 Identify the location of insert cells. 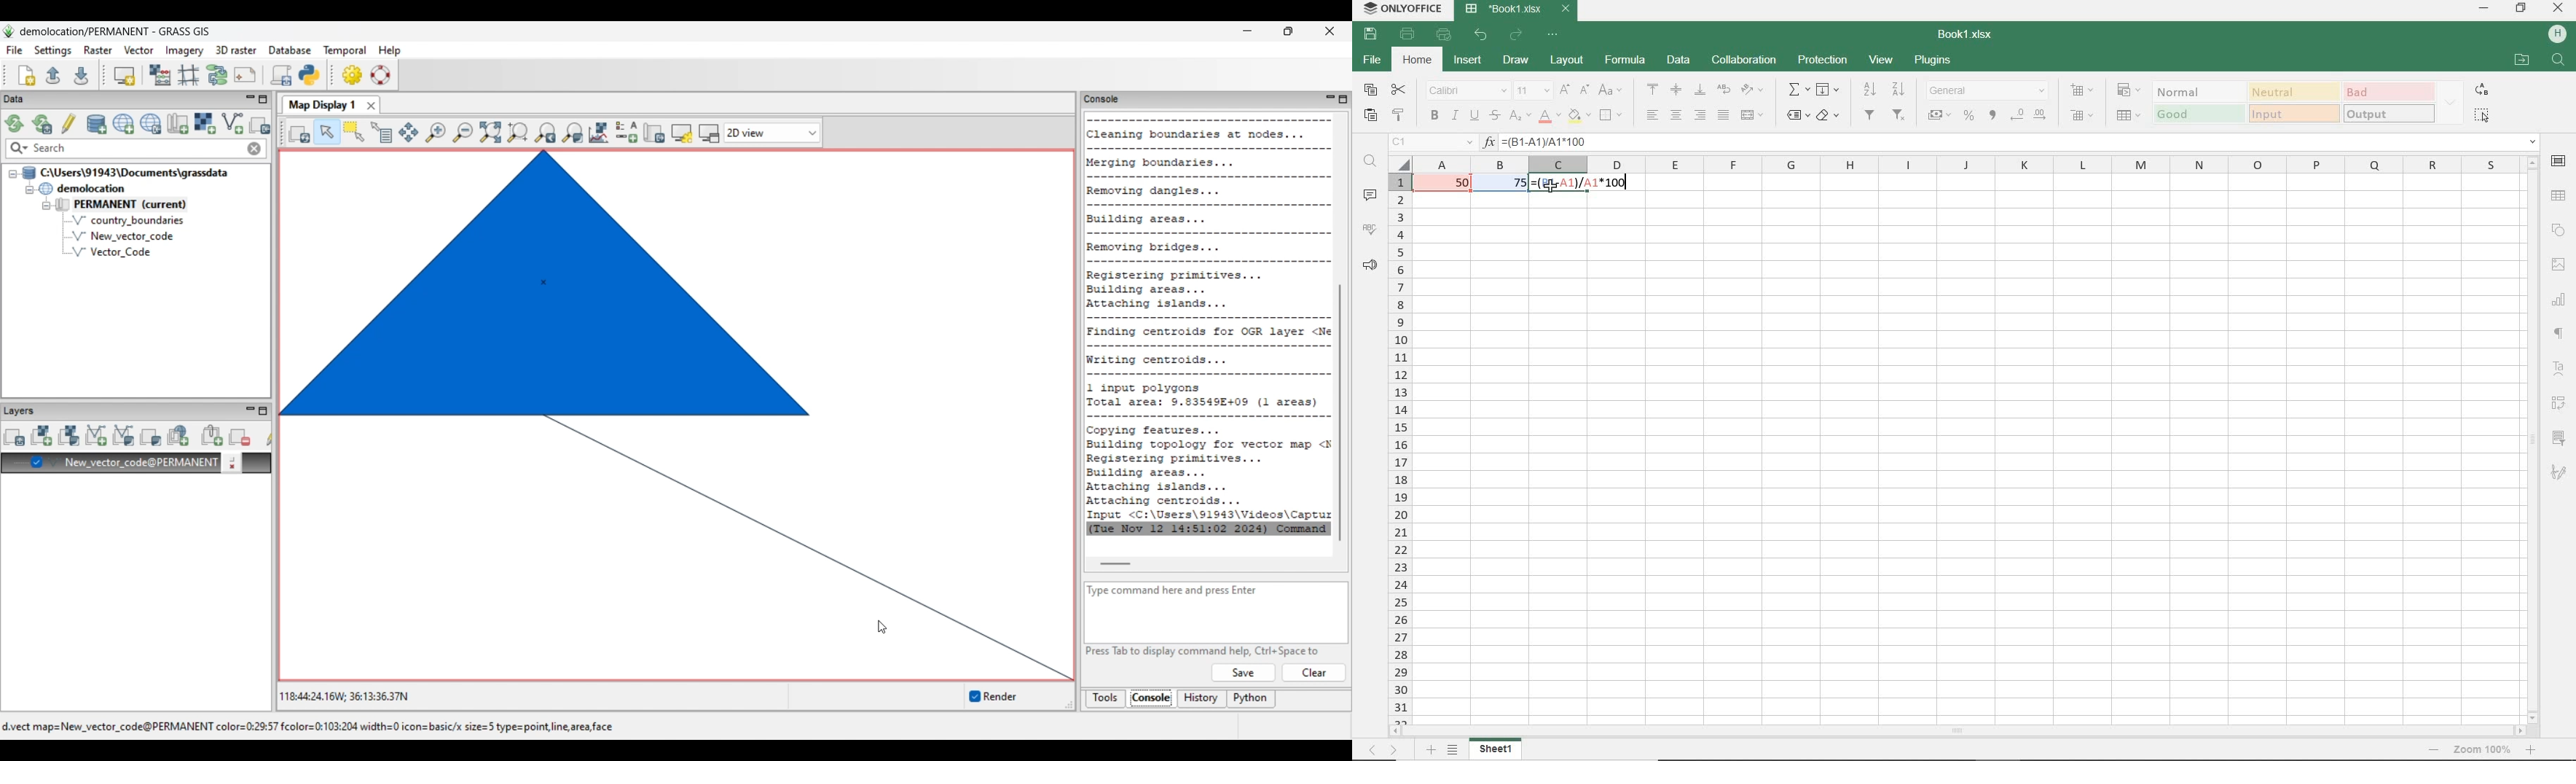
(2081, 91).